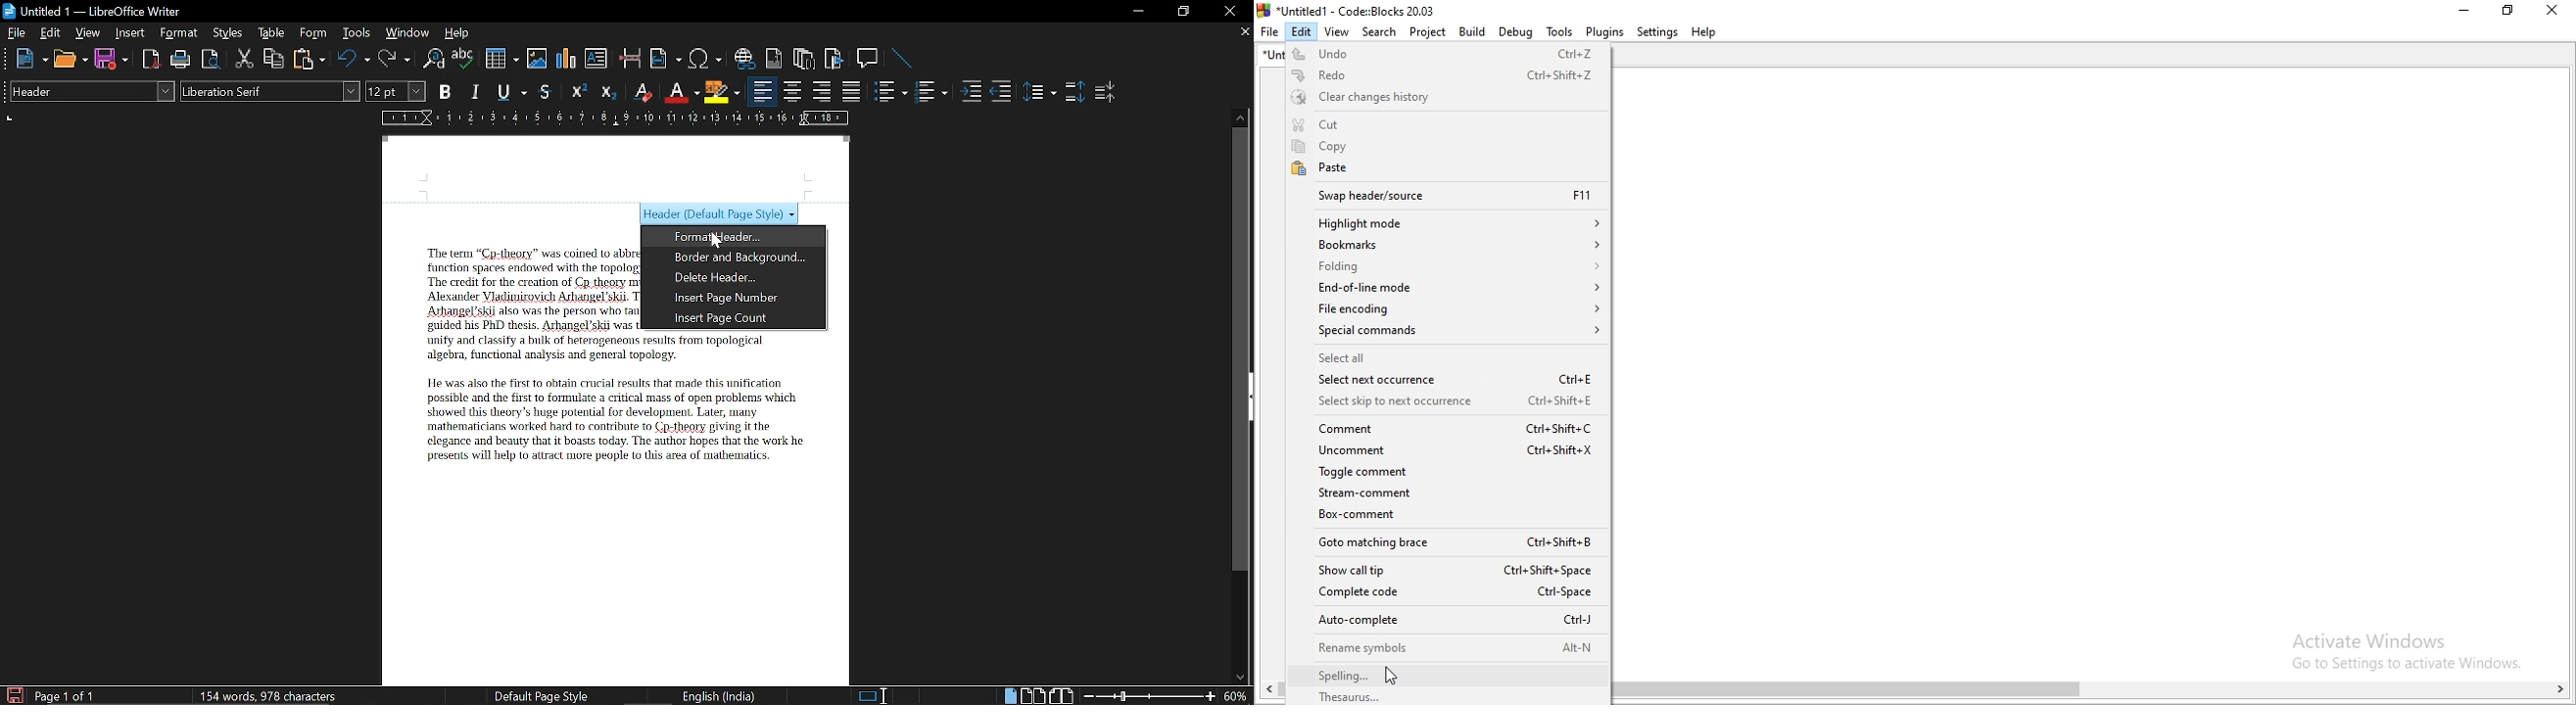 The image size is (2576, 728). What do you see at coordinates (463, 59) in the screenshot?
I see `Spell check` at bounding box center [463, 59].